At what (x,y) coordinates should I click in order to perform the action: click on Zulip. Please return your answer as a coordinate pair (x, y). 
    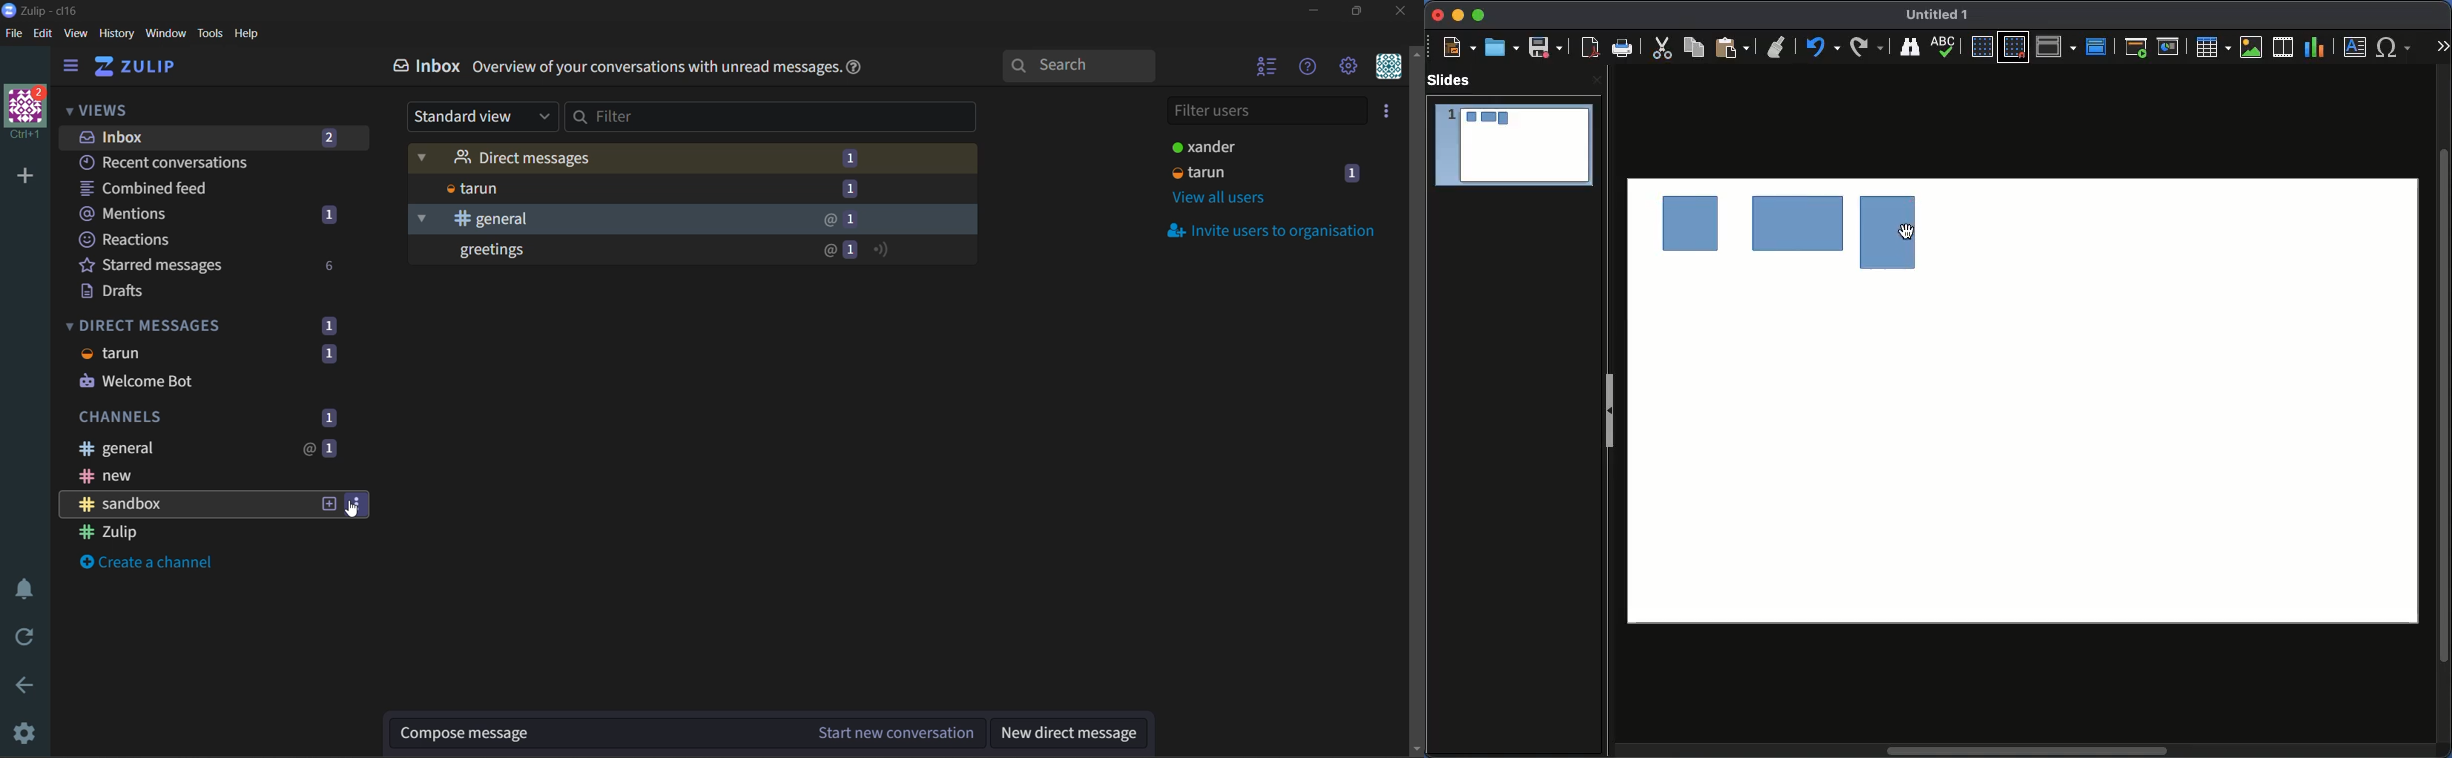
    Looking at the image, I should click on (169, 532).